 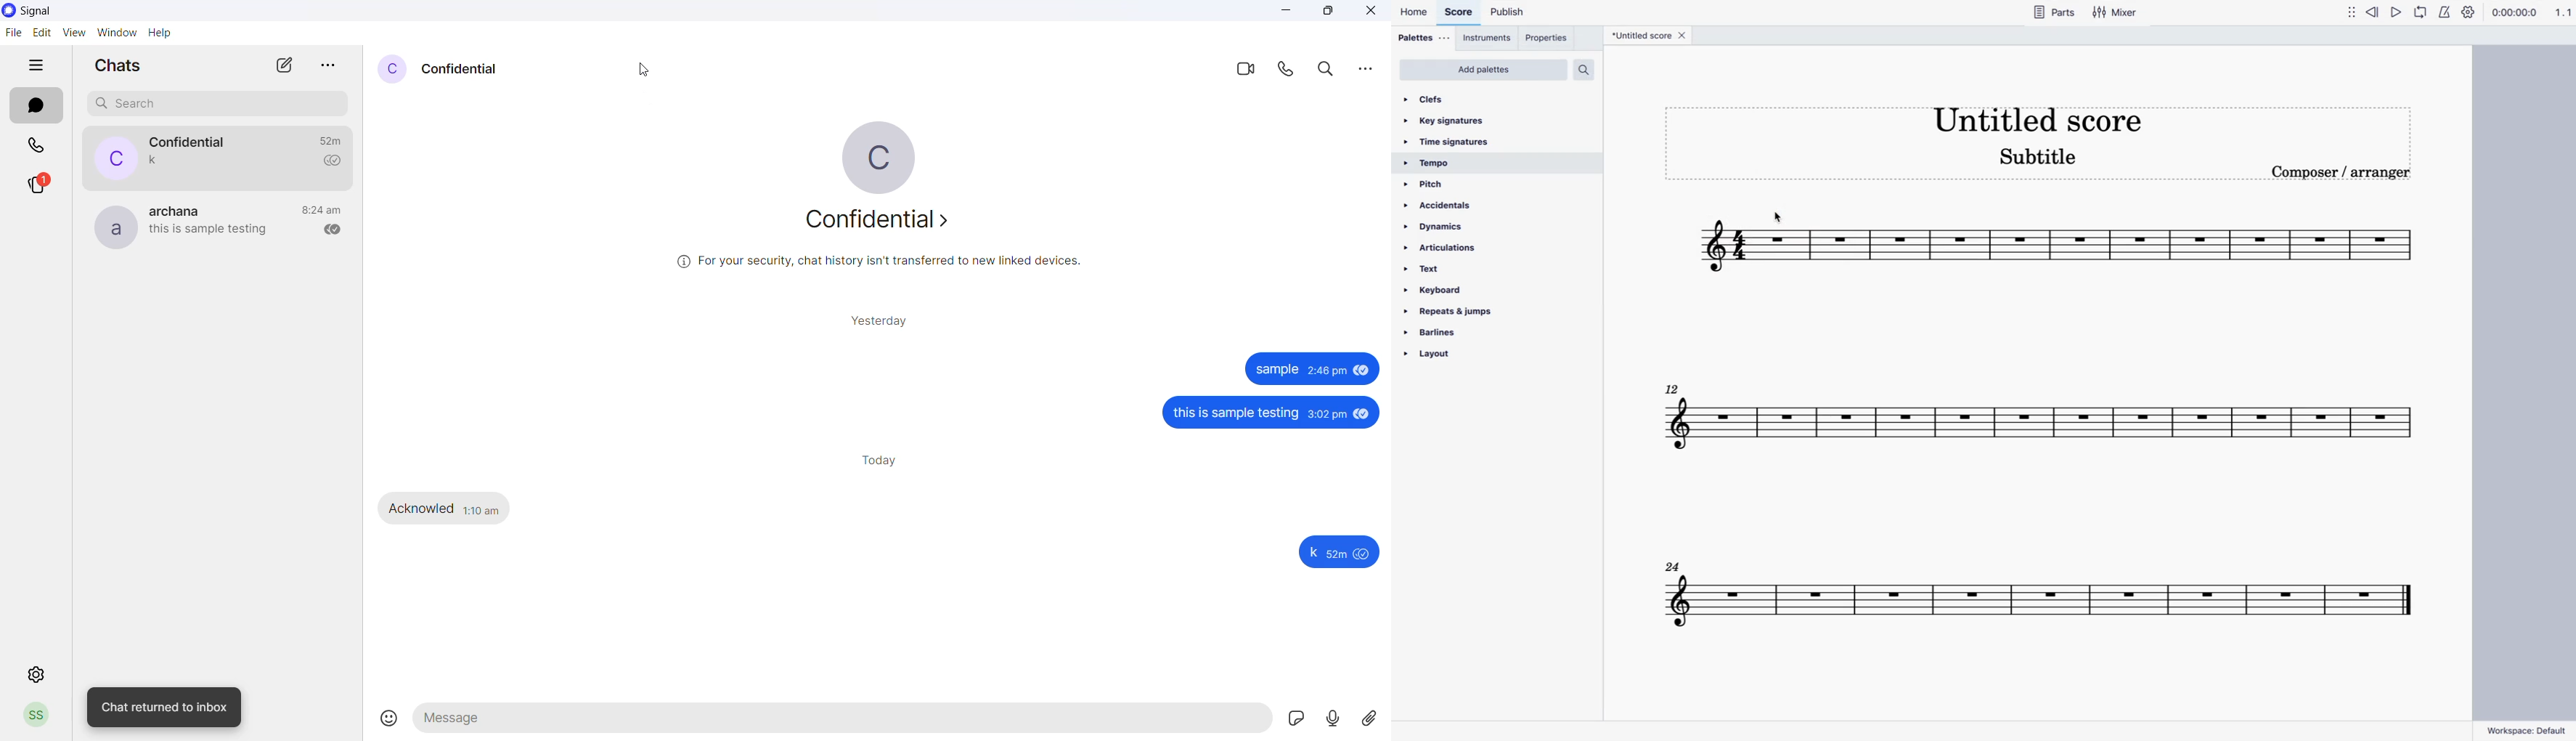 What do you see at coordinates (1639, 37) in the screenshot?
I see `score title` at bounding box center [1639, 37].